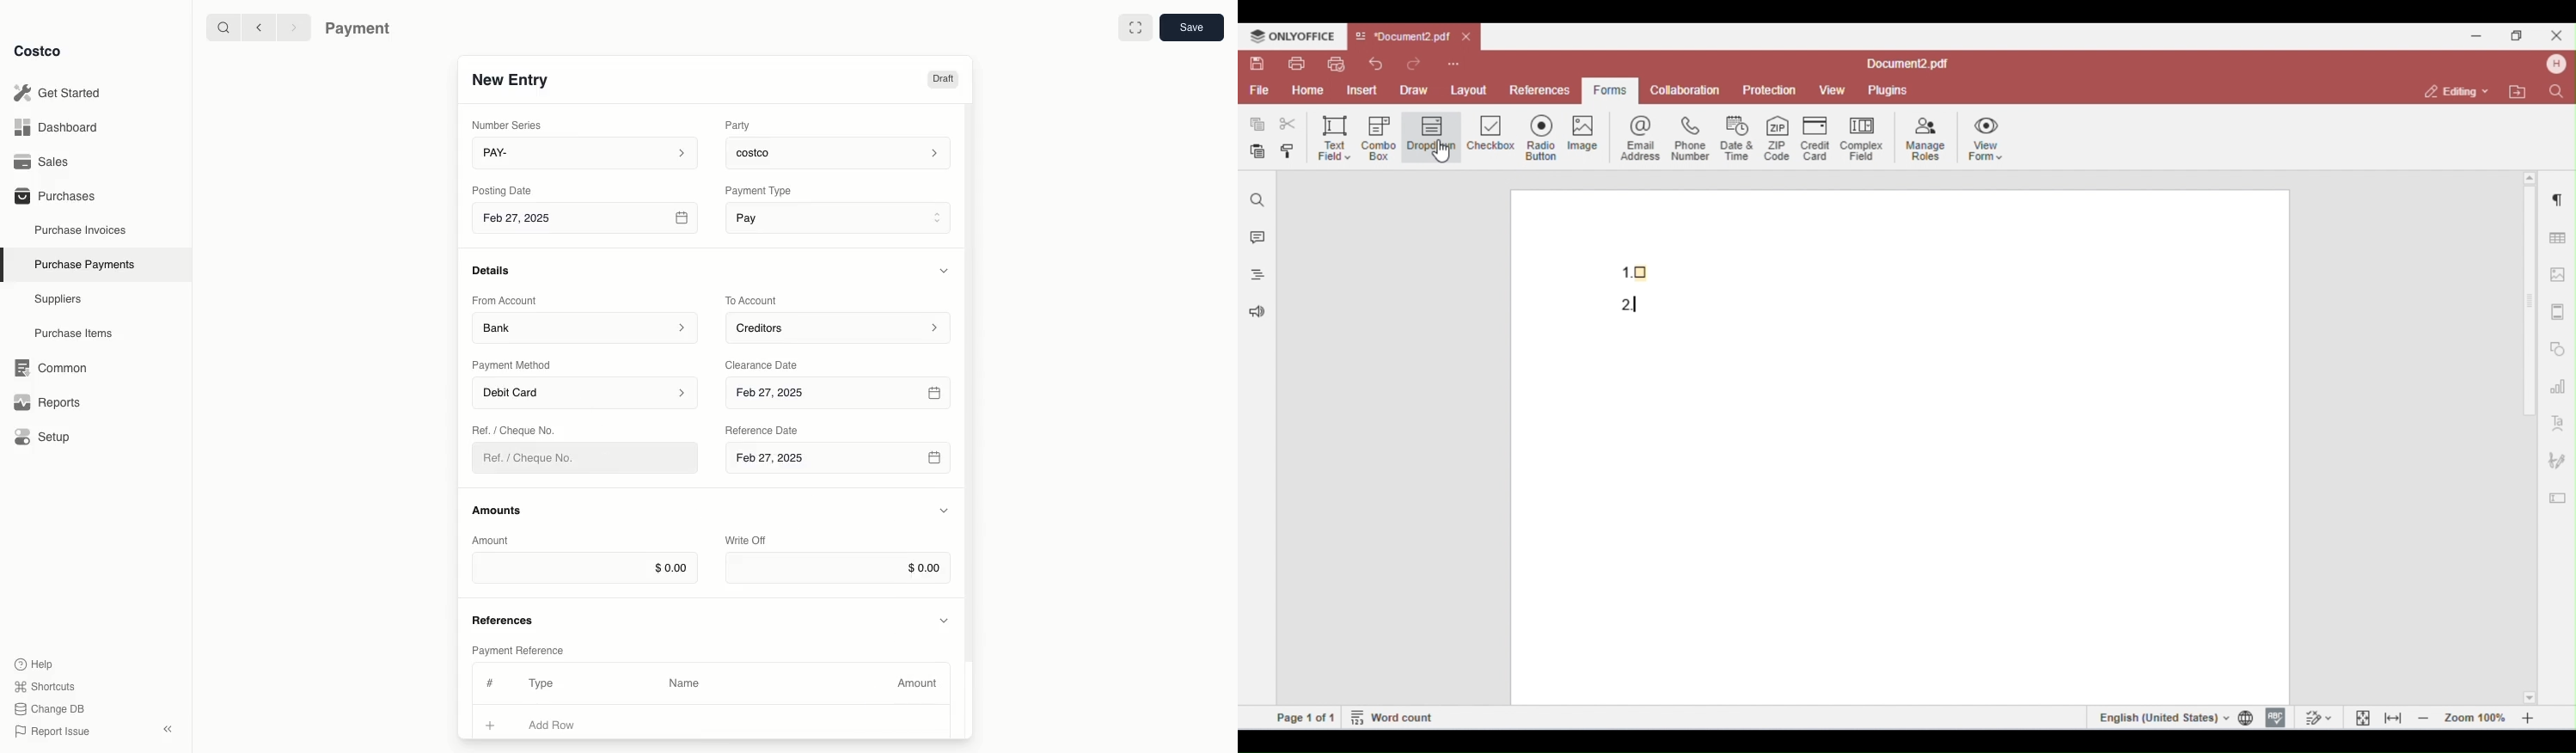  I want to click on Change DB, so click(52, 709).